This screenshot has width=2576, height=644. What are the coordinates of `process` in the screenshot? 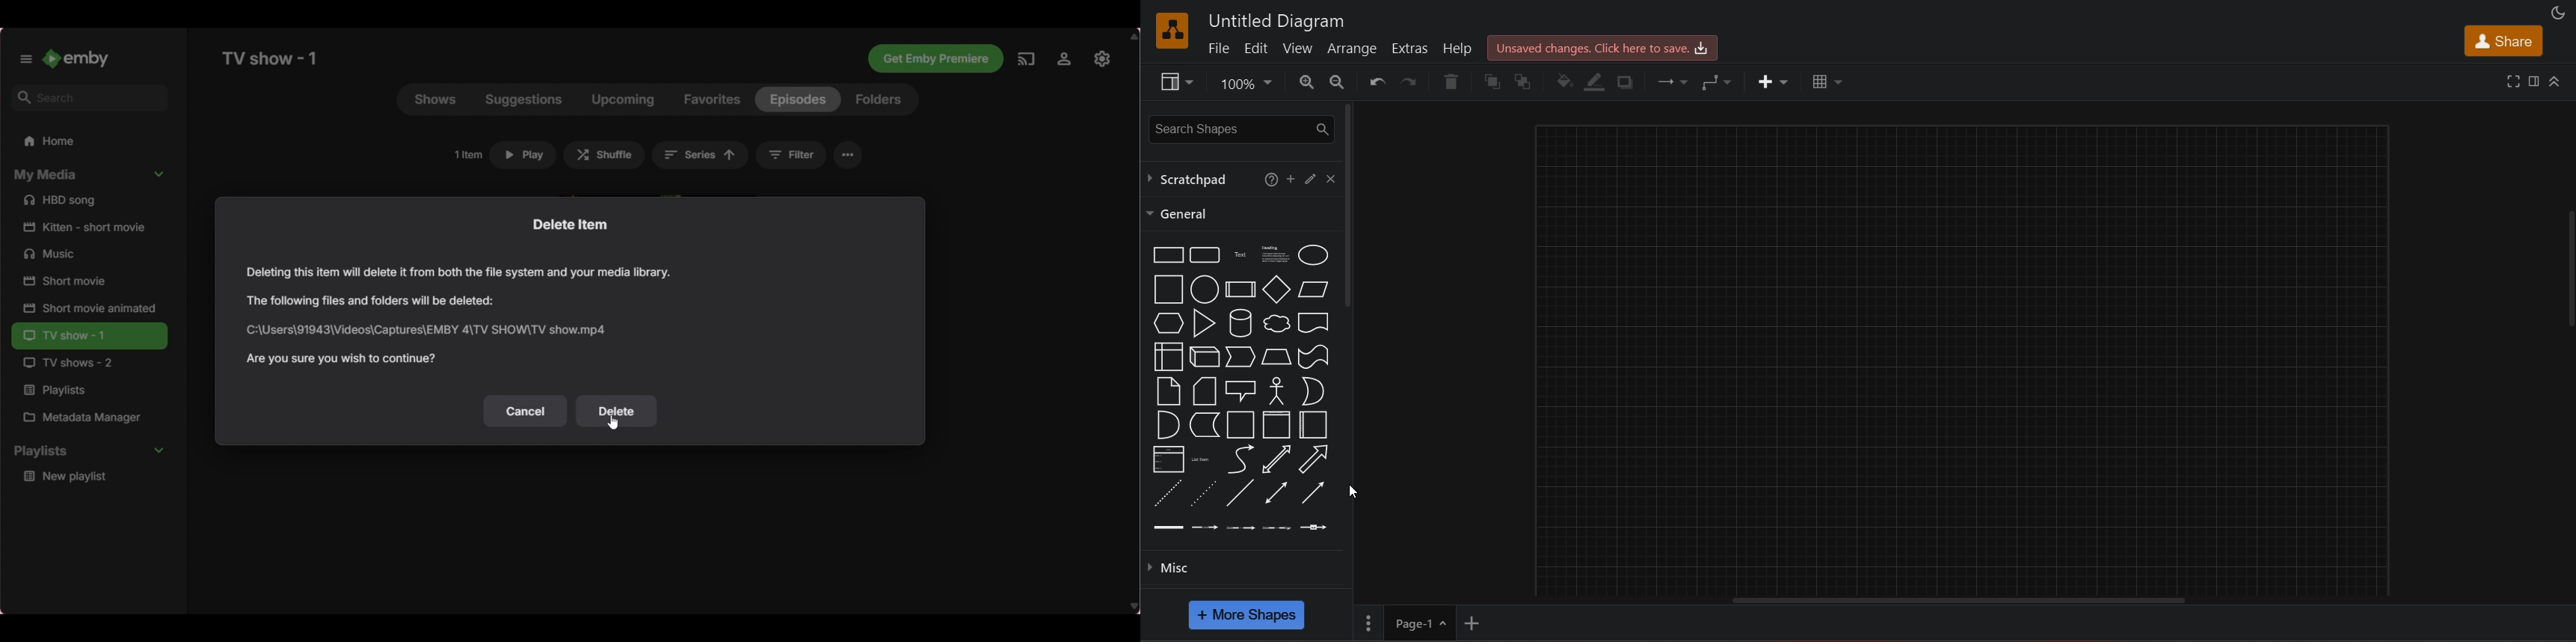 It's located at (1239, 289).